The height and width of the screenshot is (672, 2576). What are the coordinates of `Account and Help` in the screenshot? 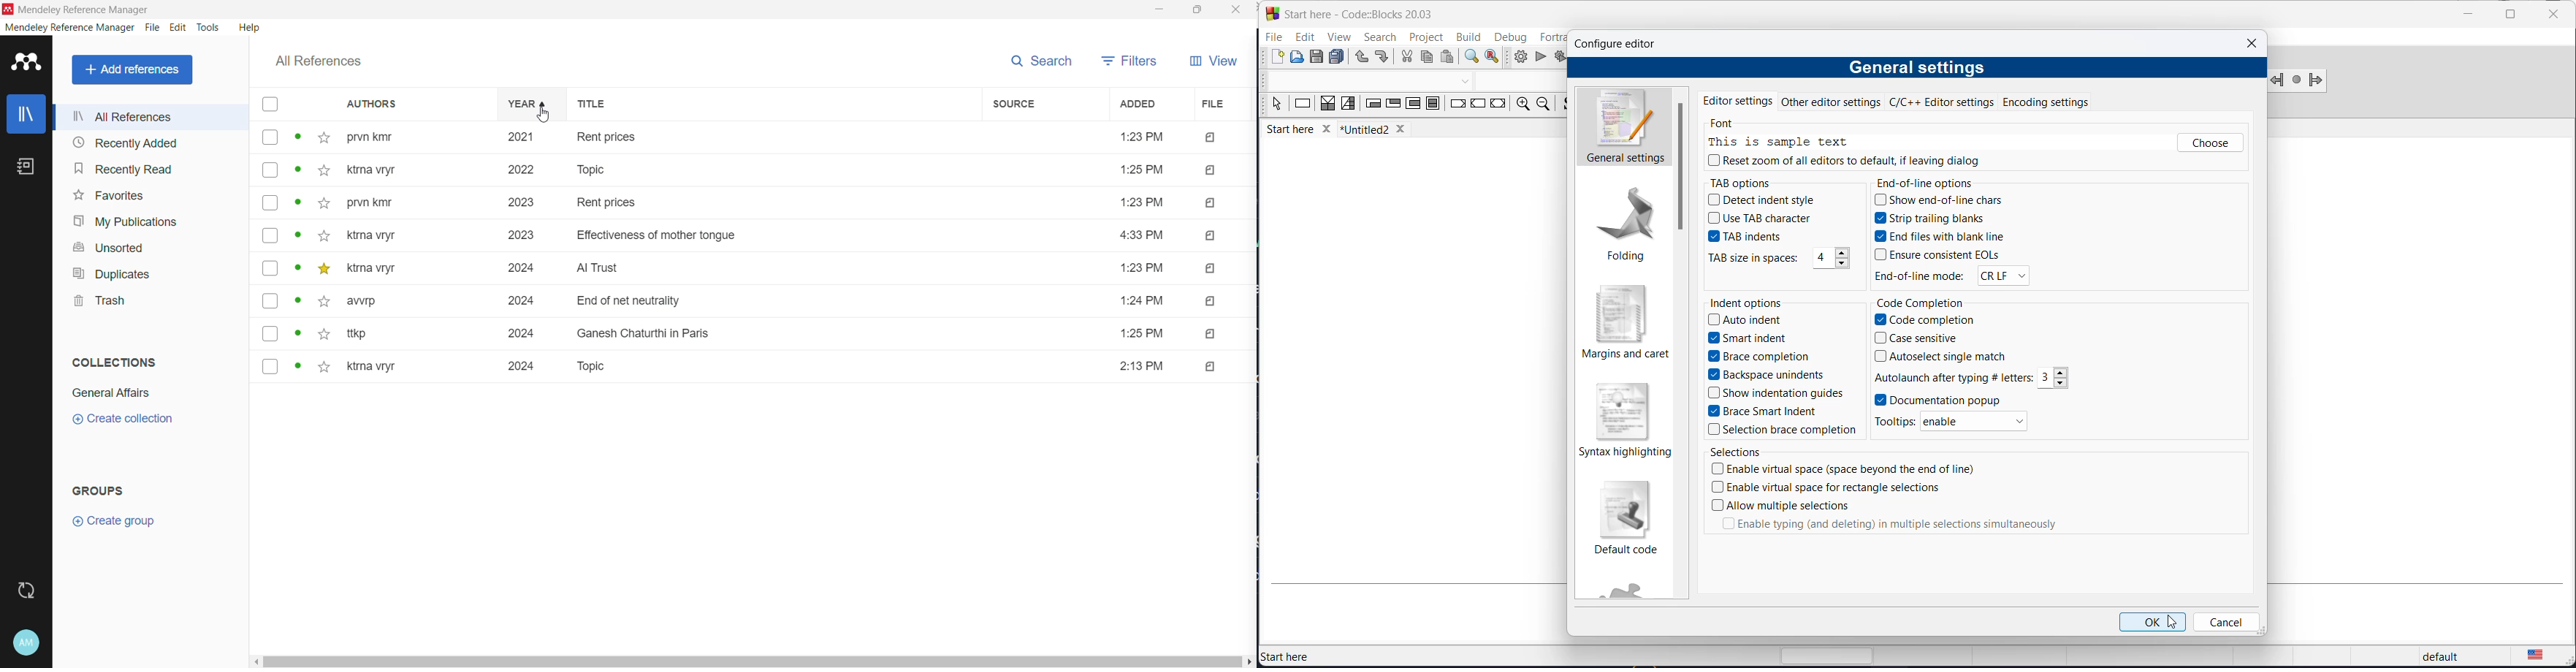 It's located at (27, 643).